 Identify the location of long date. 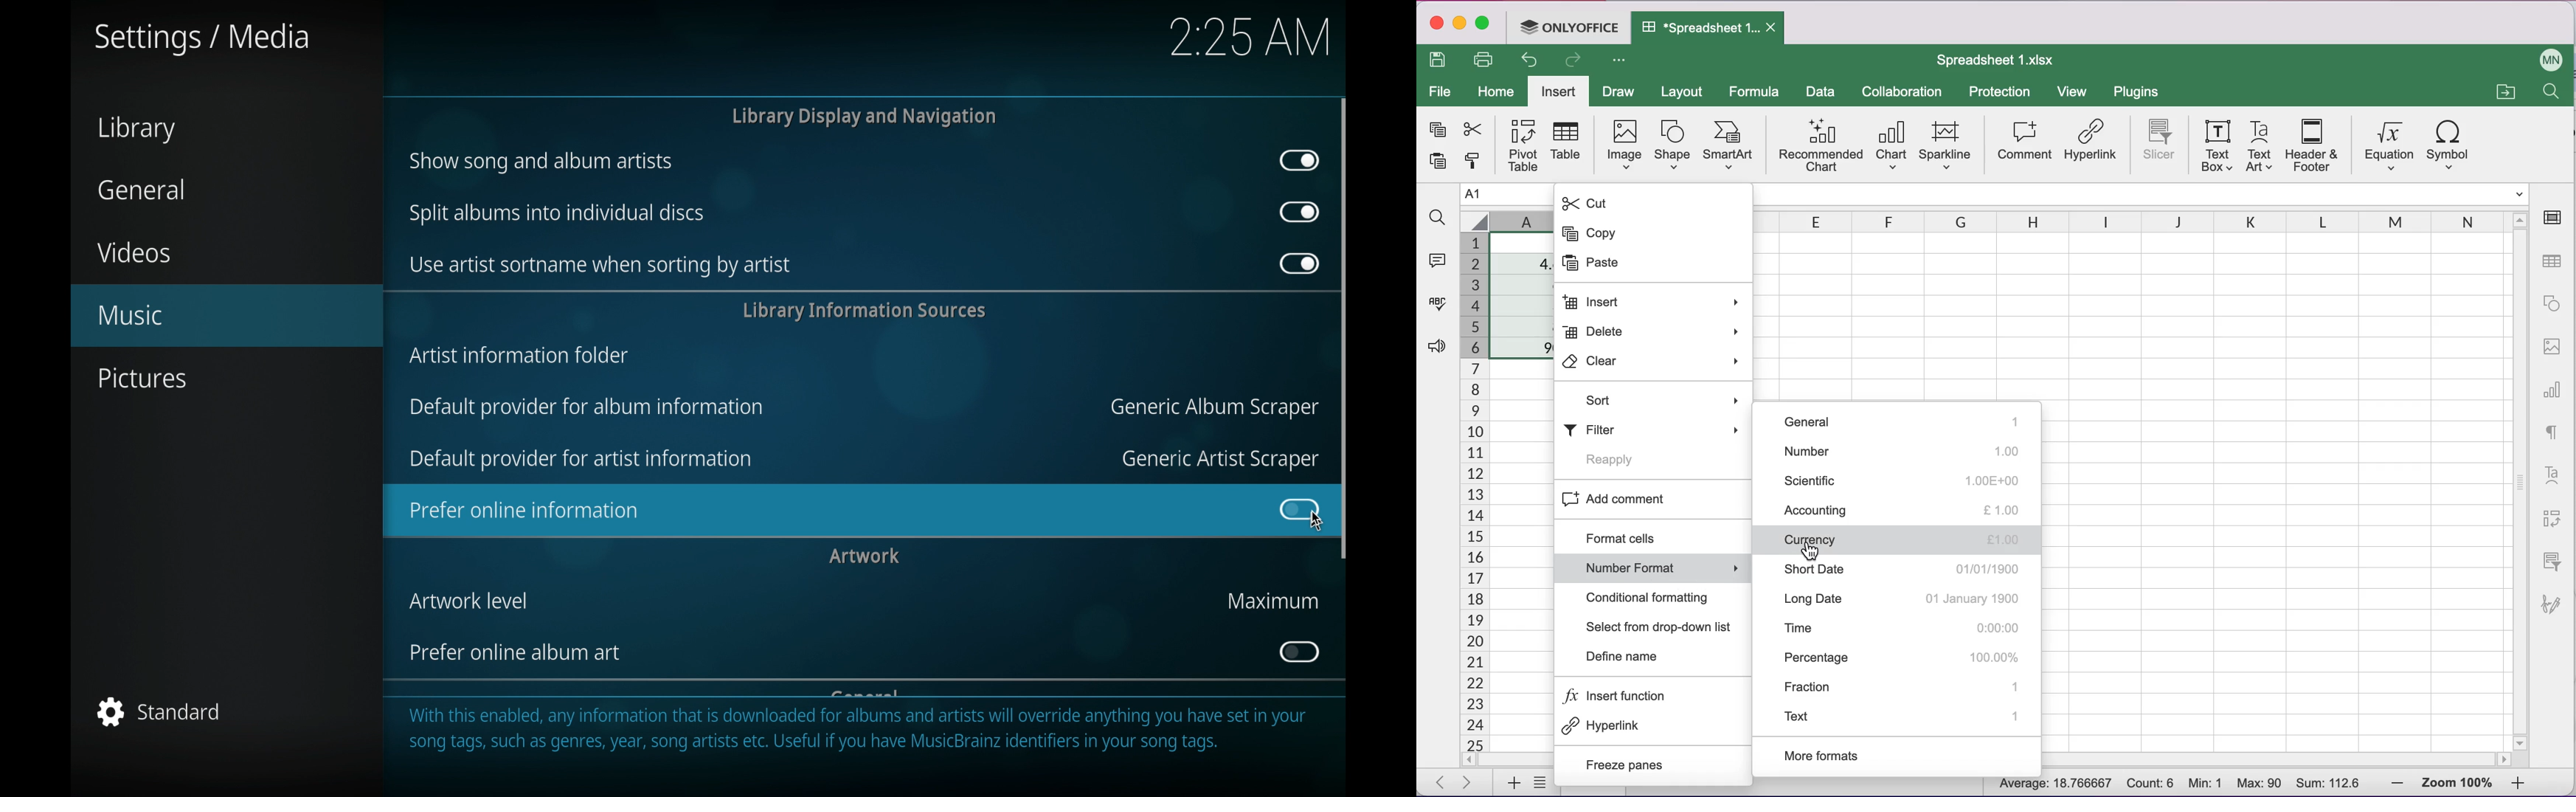
(1904, 602).